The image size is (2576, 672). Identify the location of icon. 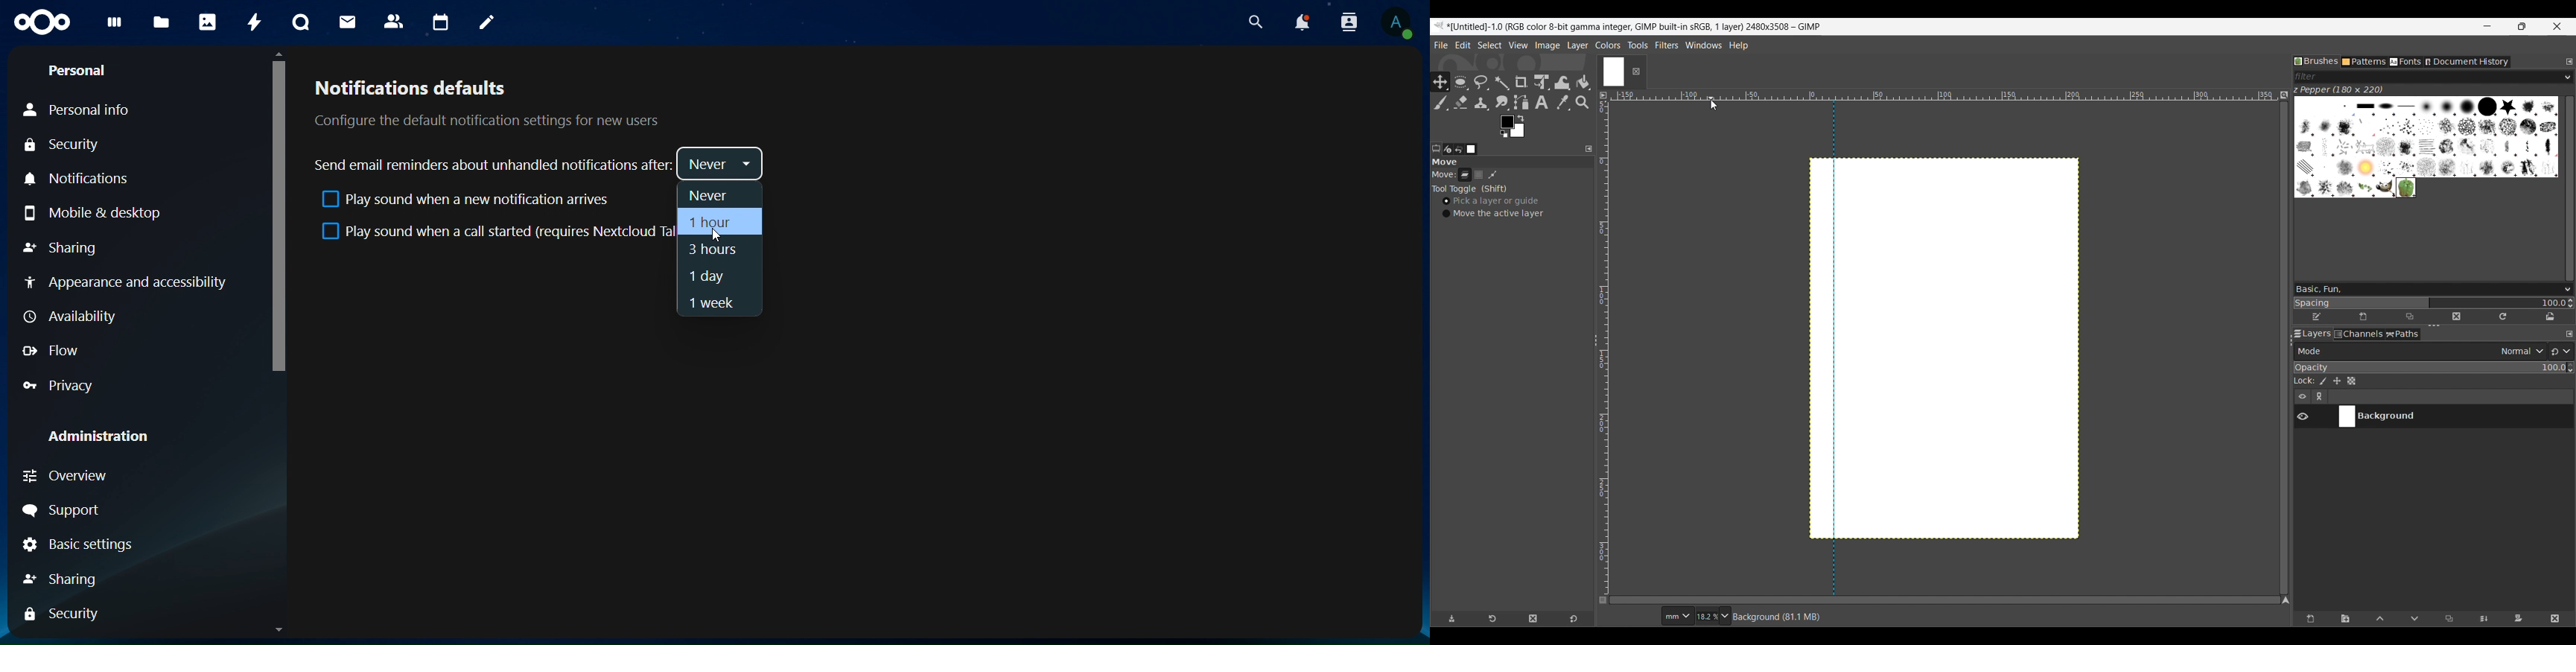
(44, 22).